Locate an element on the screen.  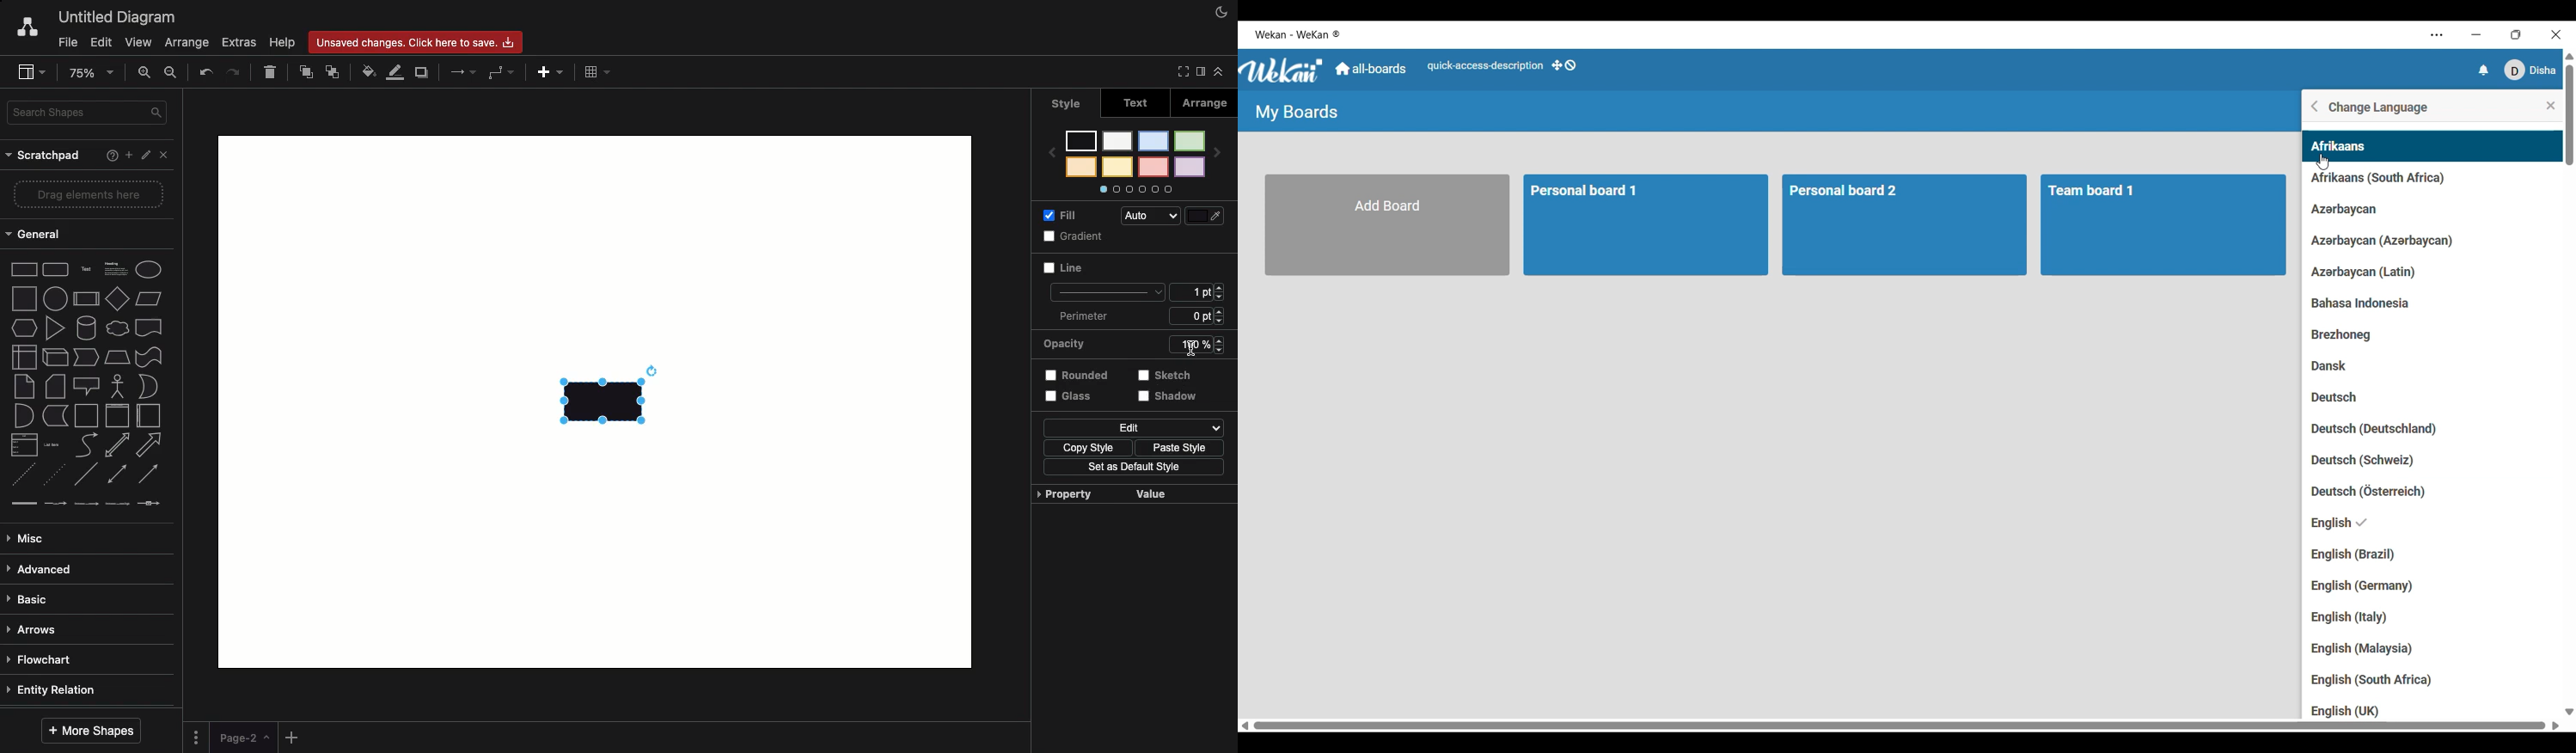
Gradient is located at coordinates (1070, 238).